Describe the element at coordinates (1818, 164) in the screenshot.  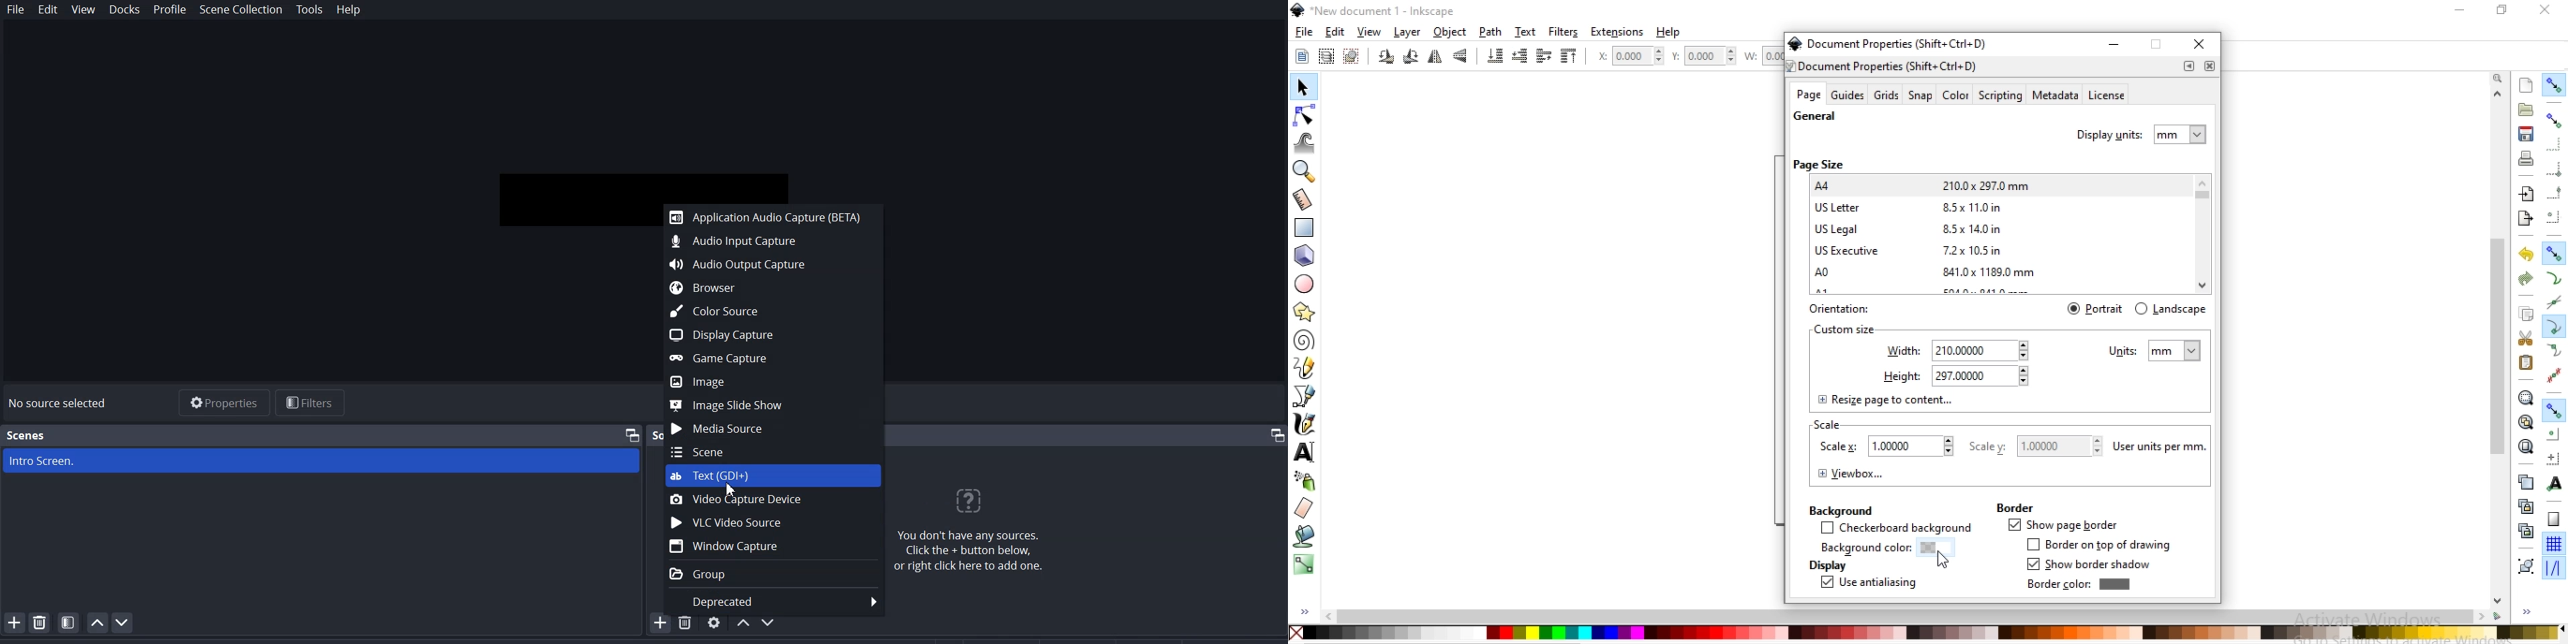
I see `page size` at that location.